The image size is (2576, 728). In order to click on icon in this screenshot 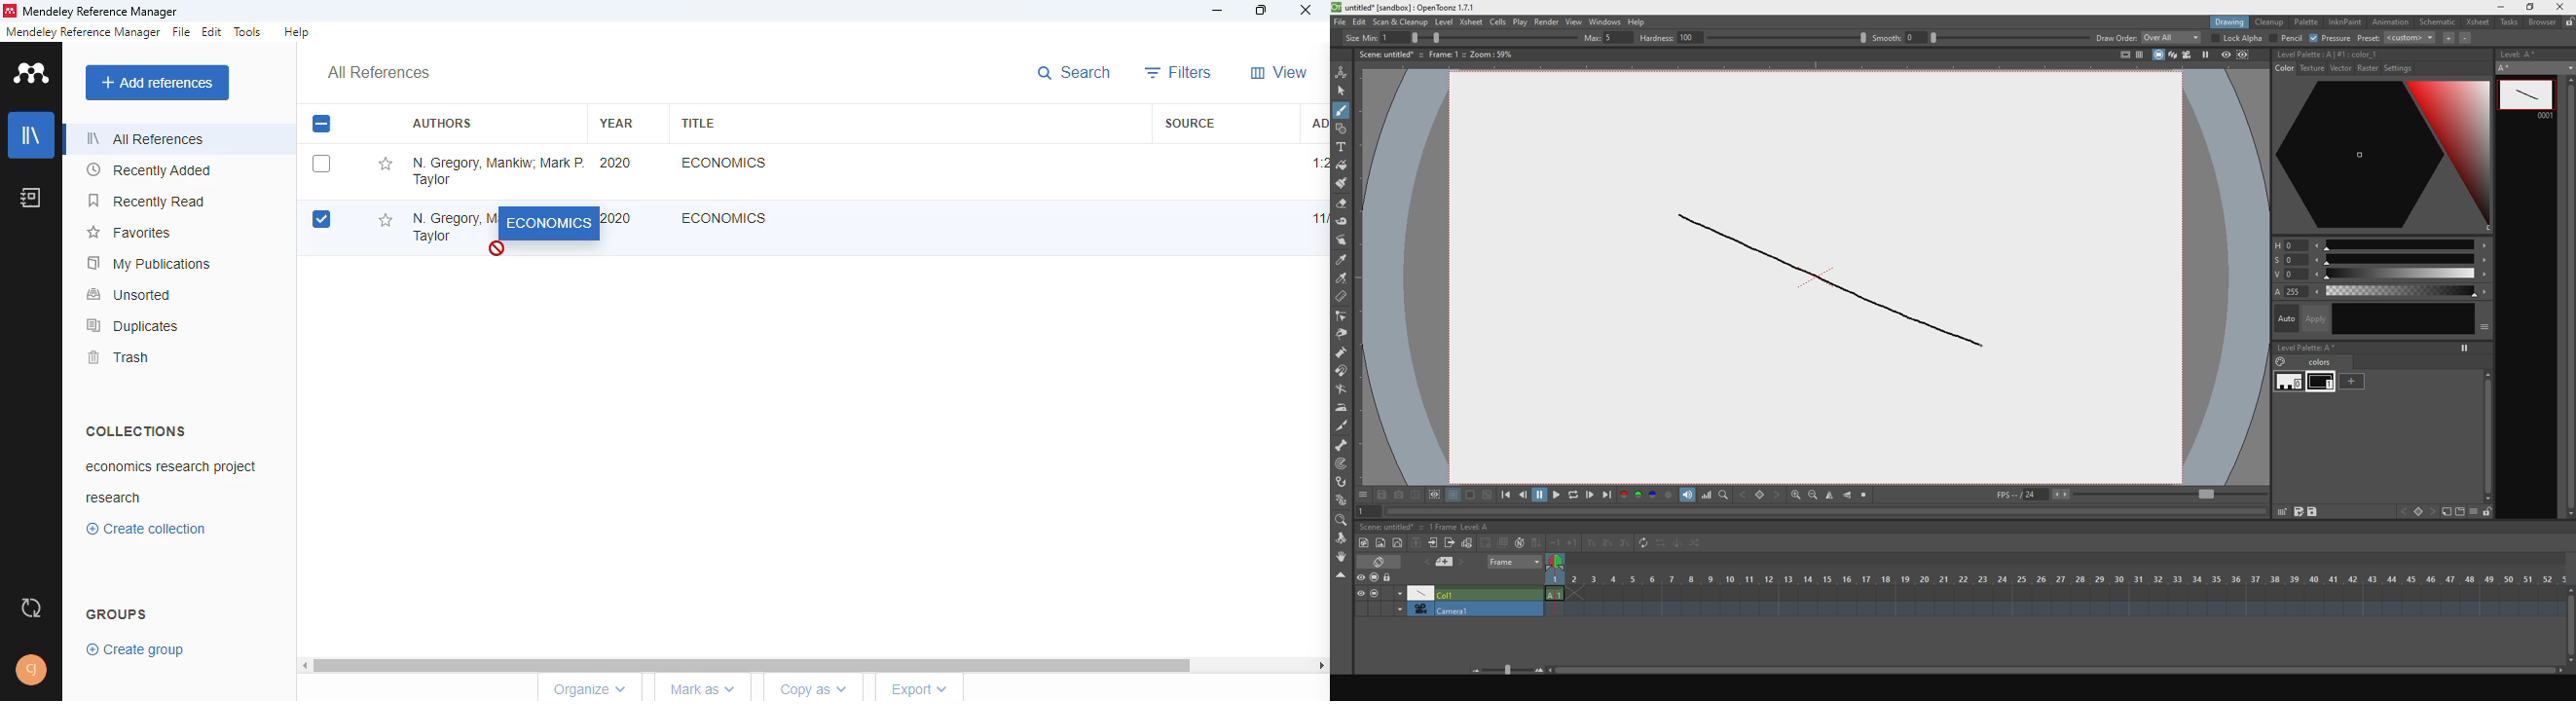, I will do `click(2121, 56)`.